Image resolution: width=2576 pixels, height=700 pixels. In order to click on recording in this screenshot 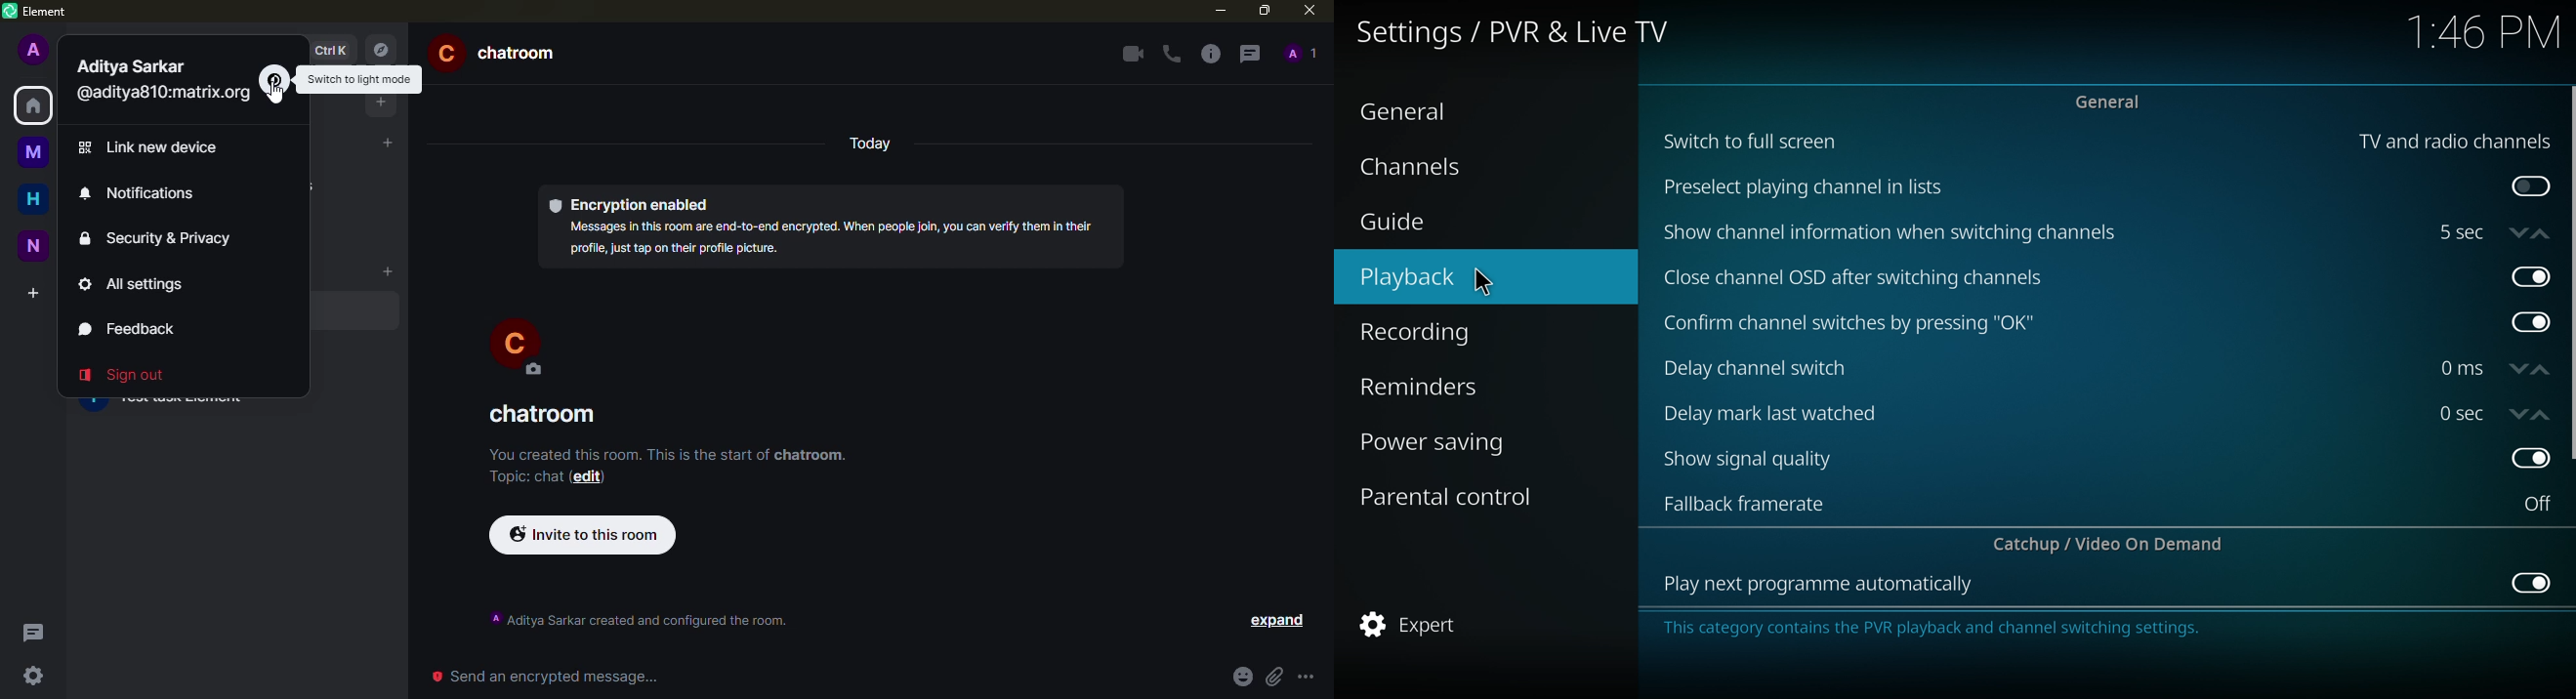, I will do `click(1451, 333)`.